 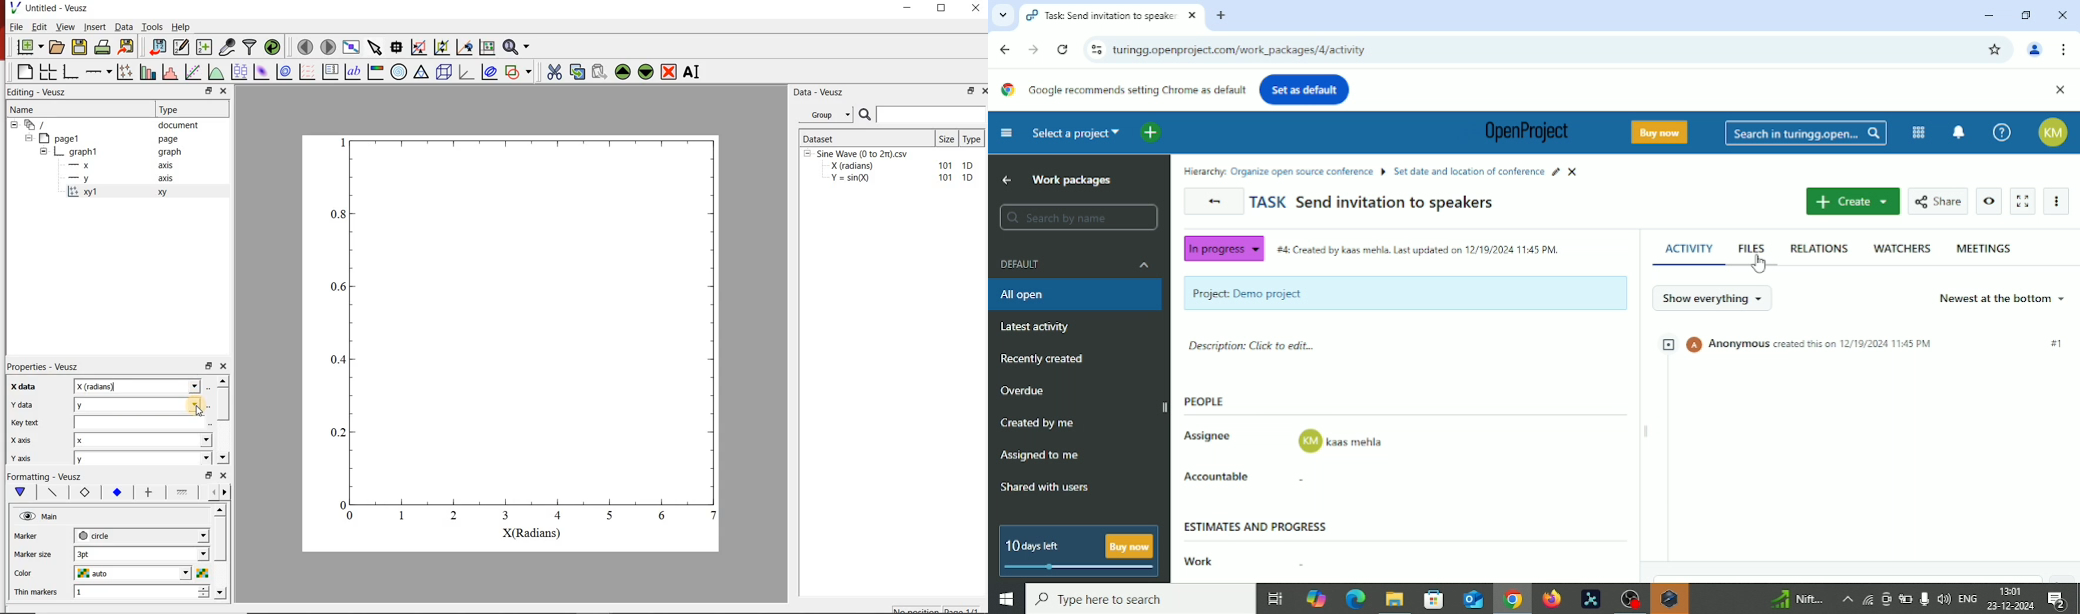 What do you see at coordinates (829, 115) in the screenshot?
I see `Group` at bounding box center [829, 115].